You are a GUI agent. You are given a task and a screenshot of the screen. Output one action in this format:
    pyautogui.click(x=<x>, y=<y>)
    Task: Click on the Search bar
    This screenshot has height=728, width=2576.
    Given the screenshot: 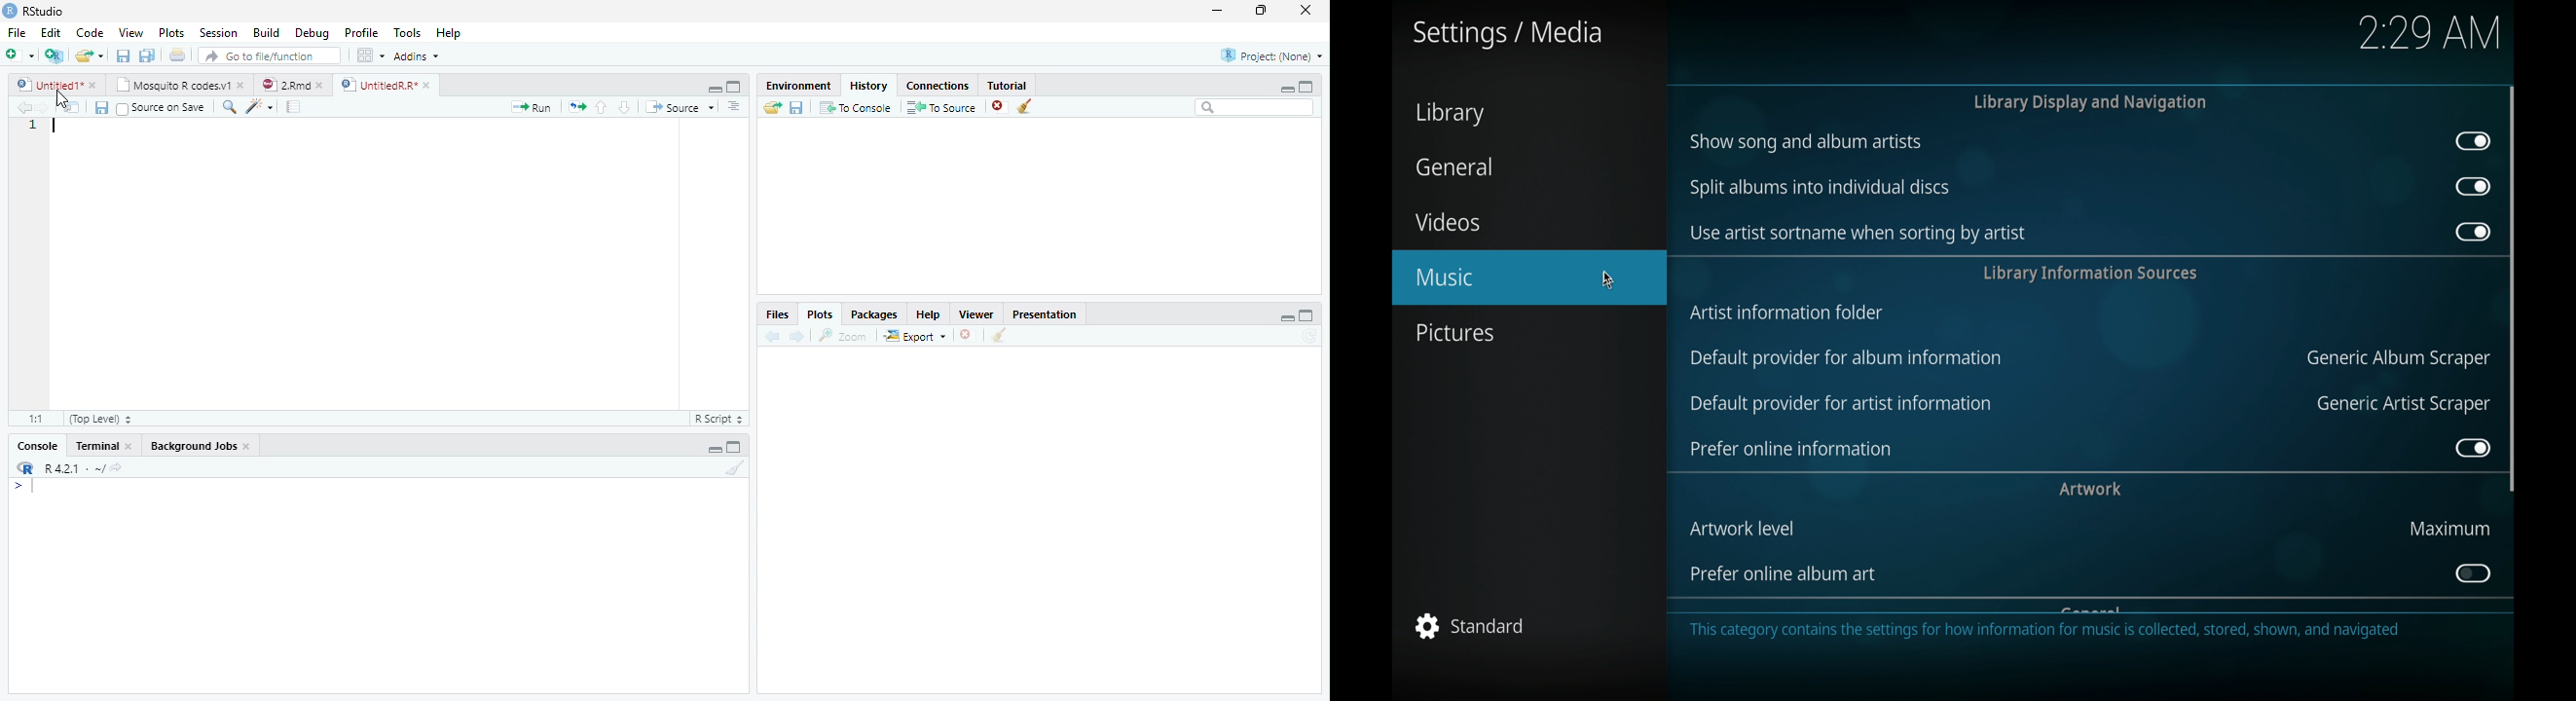 What is the action you would take?
    pyautogui.click(x=1255, y=108)
    